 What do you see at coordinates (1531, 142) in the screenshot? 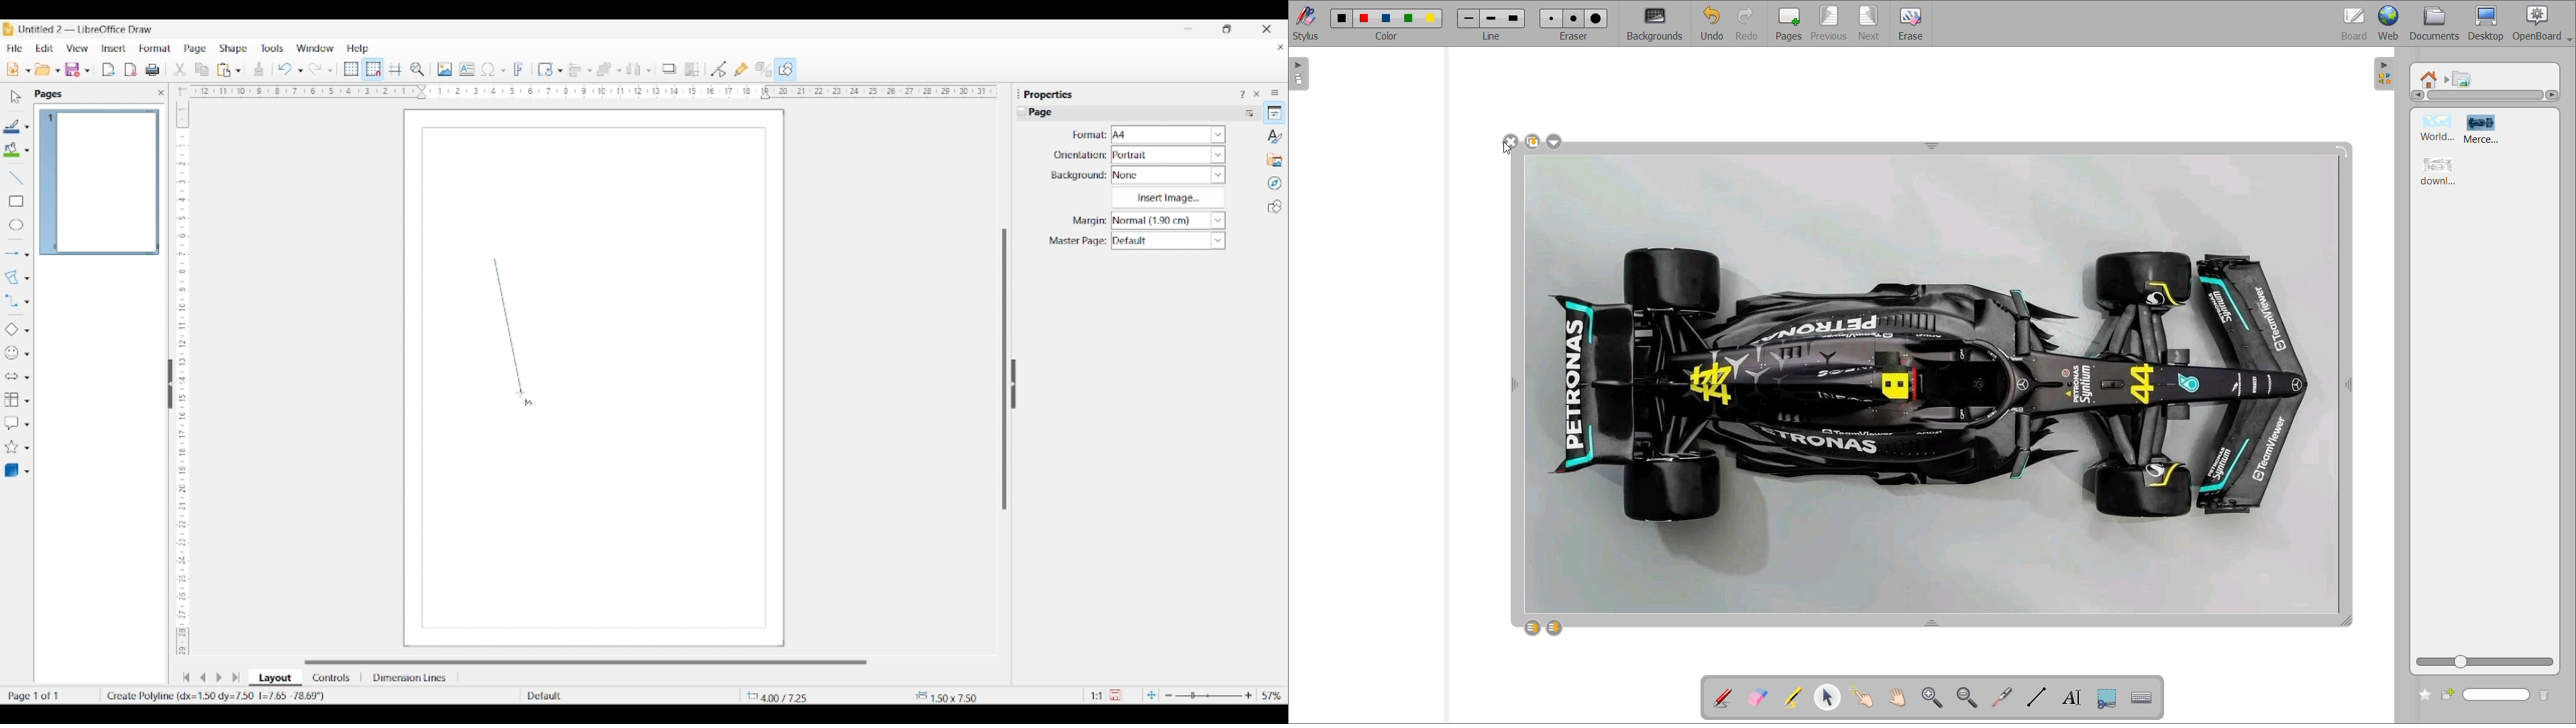
I see `make a copy` at bounding box center [1531, 142].